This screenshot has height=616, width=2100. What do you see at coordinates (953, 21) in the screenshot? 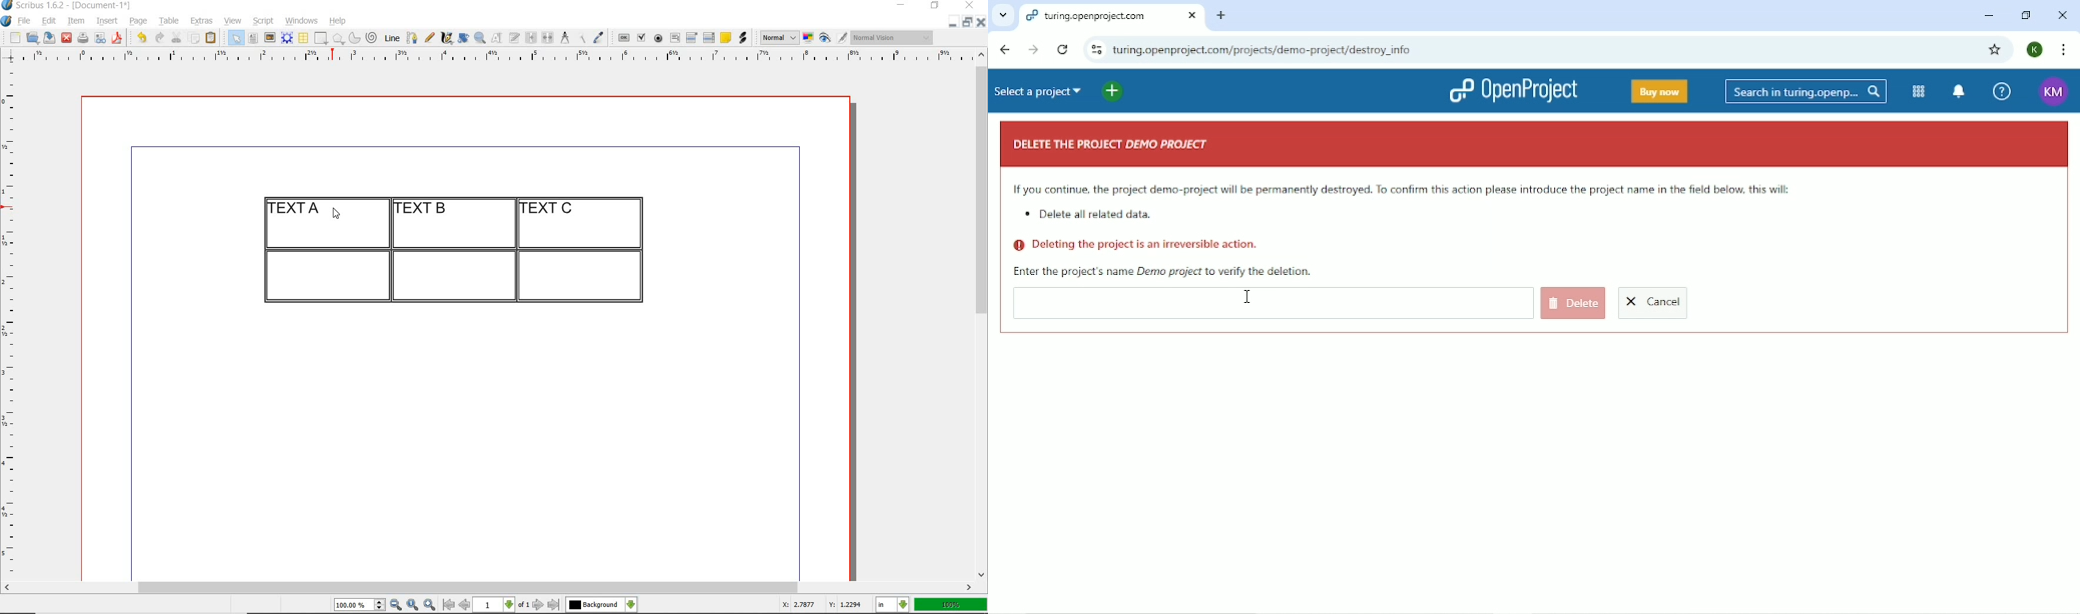
I see `minimize` at bounding box center [953, 21].